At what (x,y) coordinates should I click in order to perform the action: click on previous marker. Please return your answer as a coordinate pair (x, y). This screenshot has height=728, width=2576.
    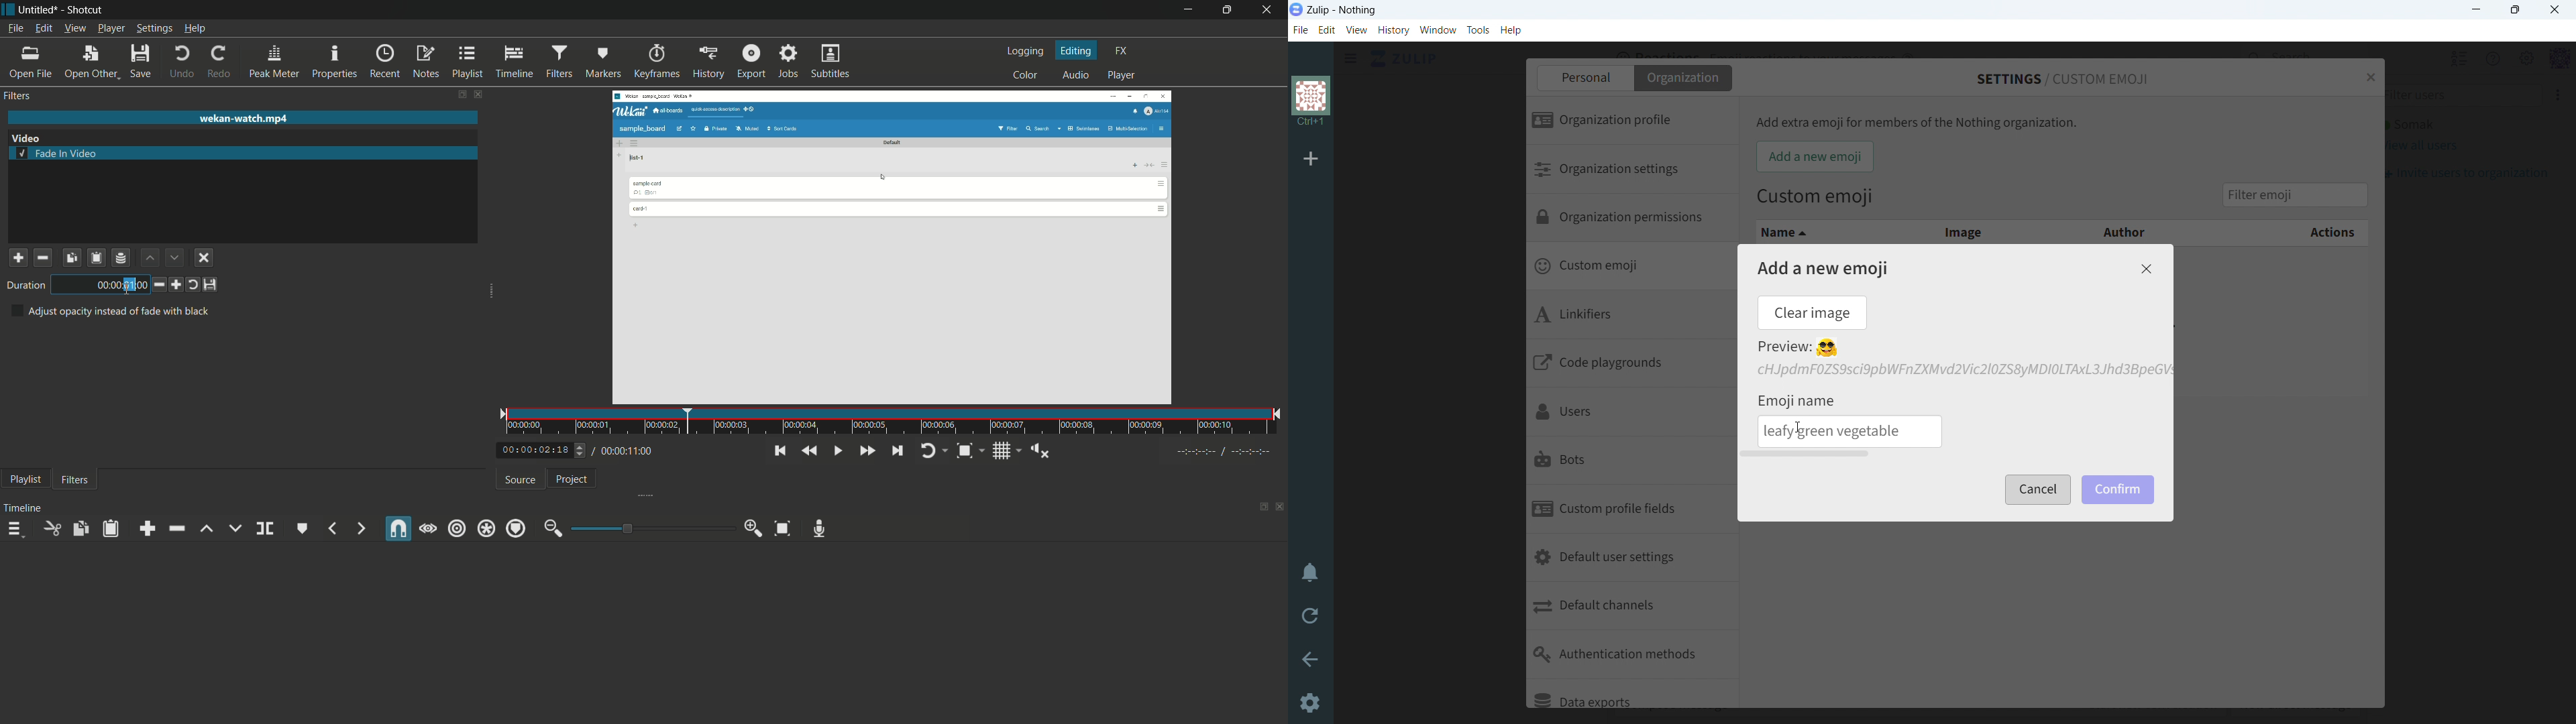
    Looking at the image, I should click on (333, 528).